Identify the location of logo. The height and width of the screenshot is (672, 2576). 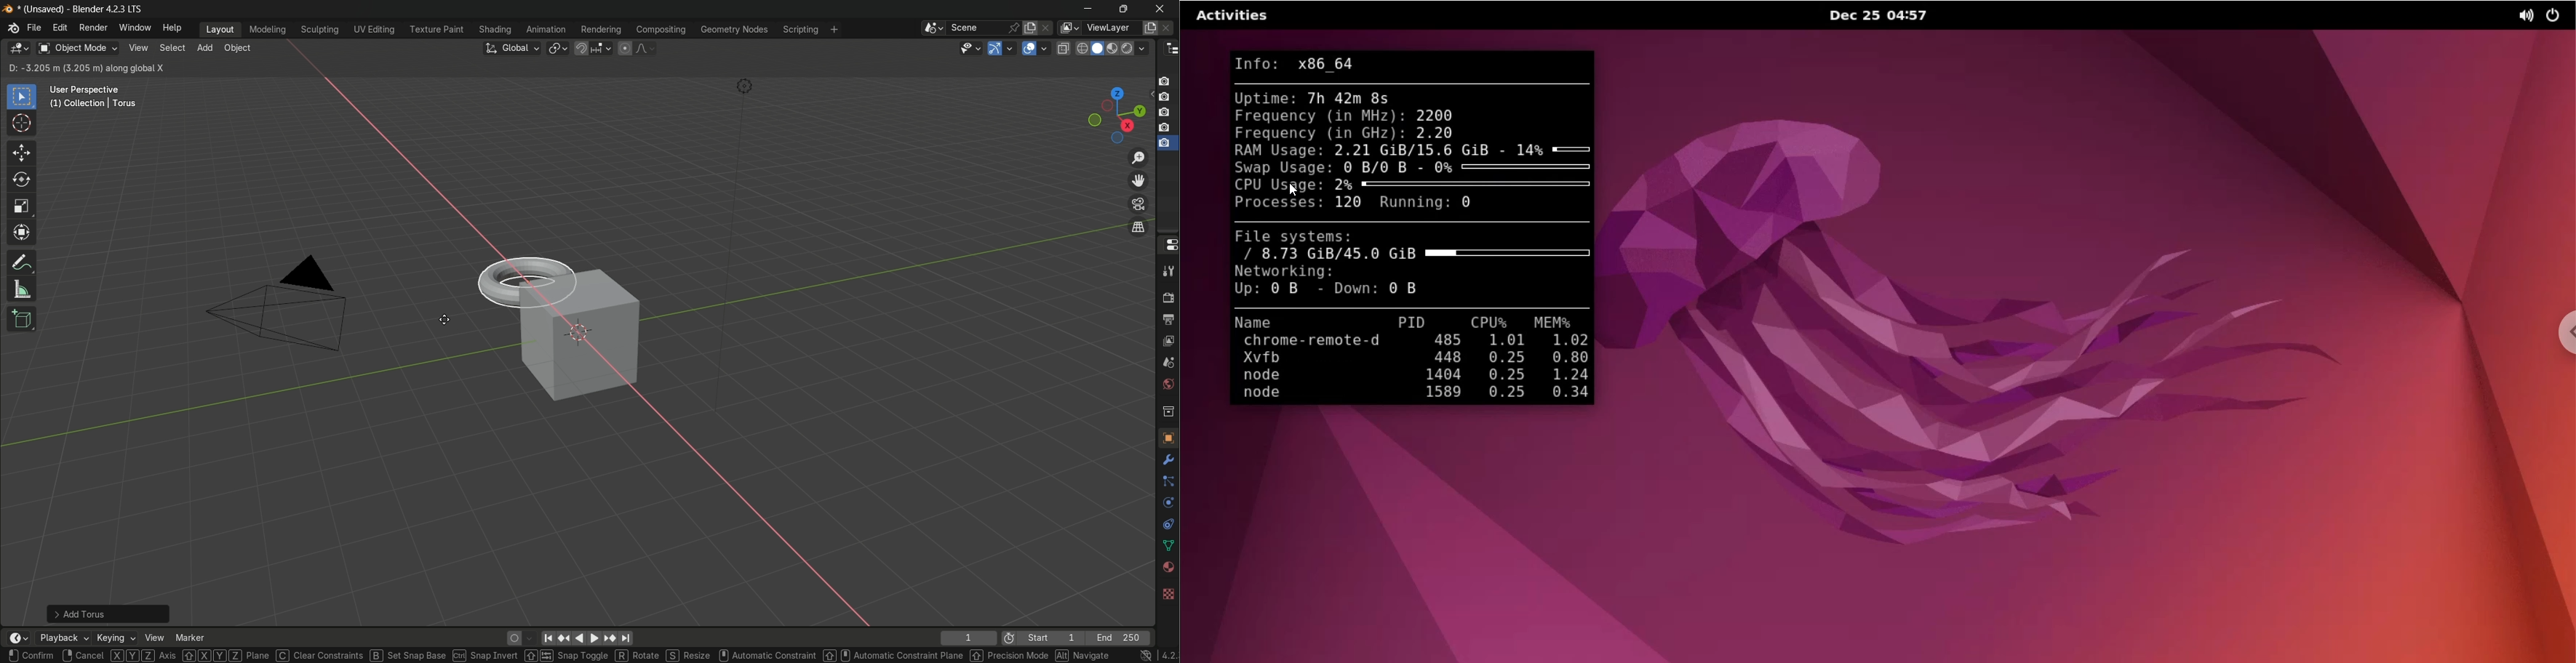
(14, 28).